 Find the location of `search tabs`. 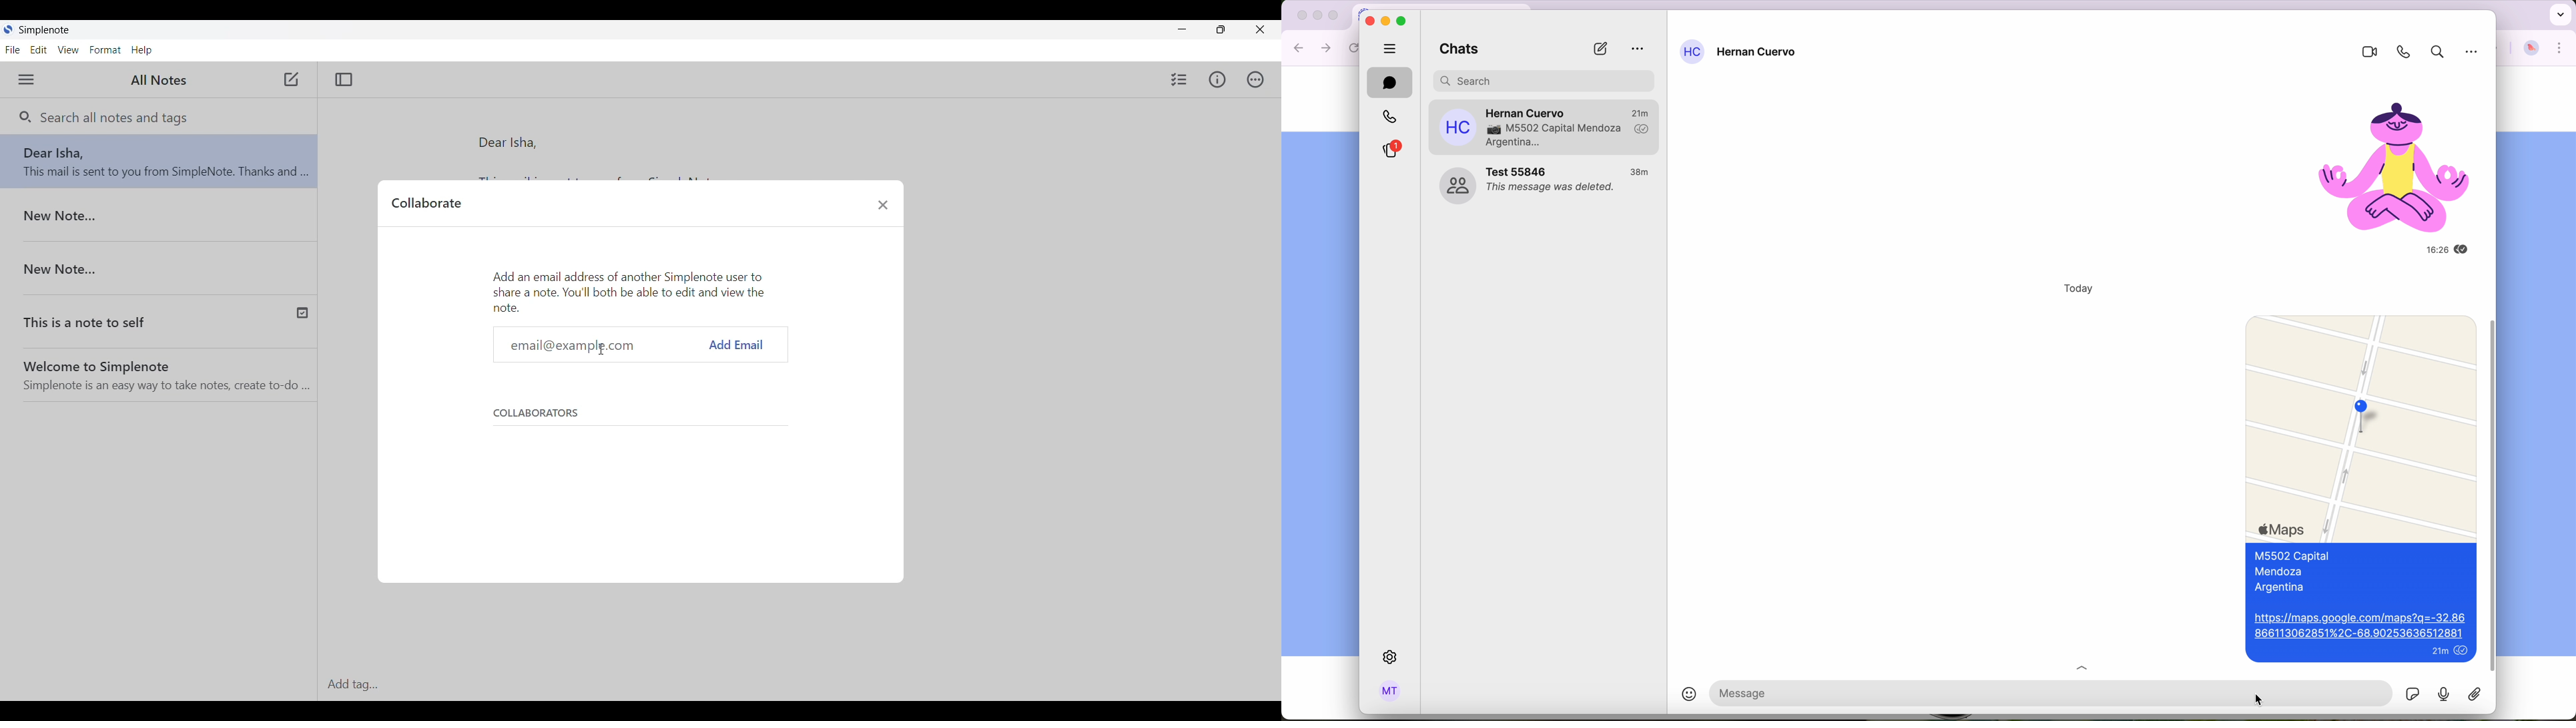

search tabs is located at coordinates (2559, 13).